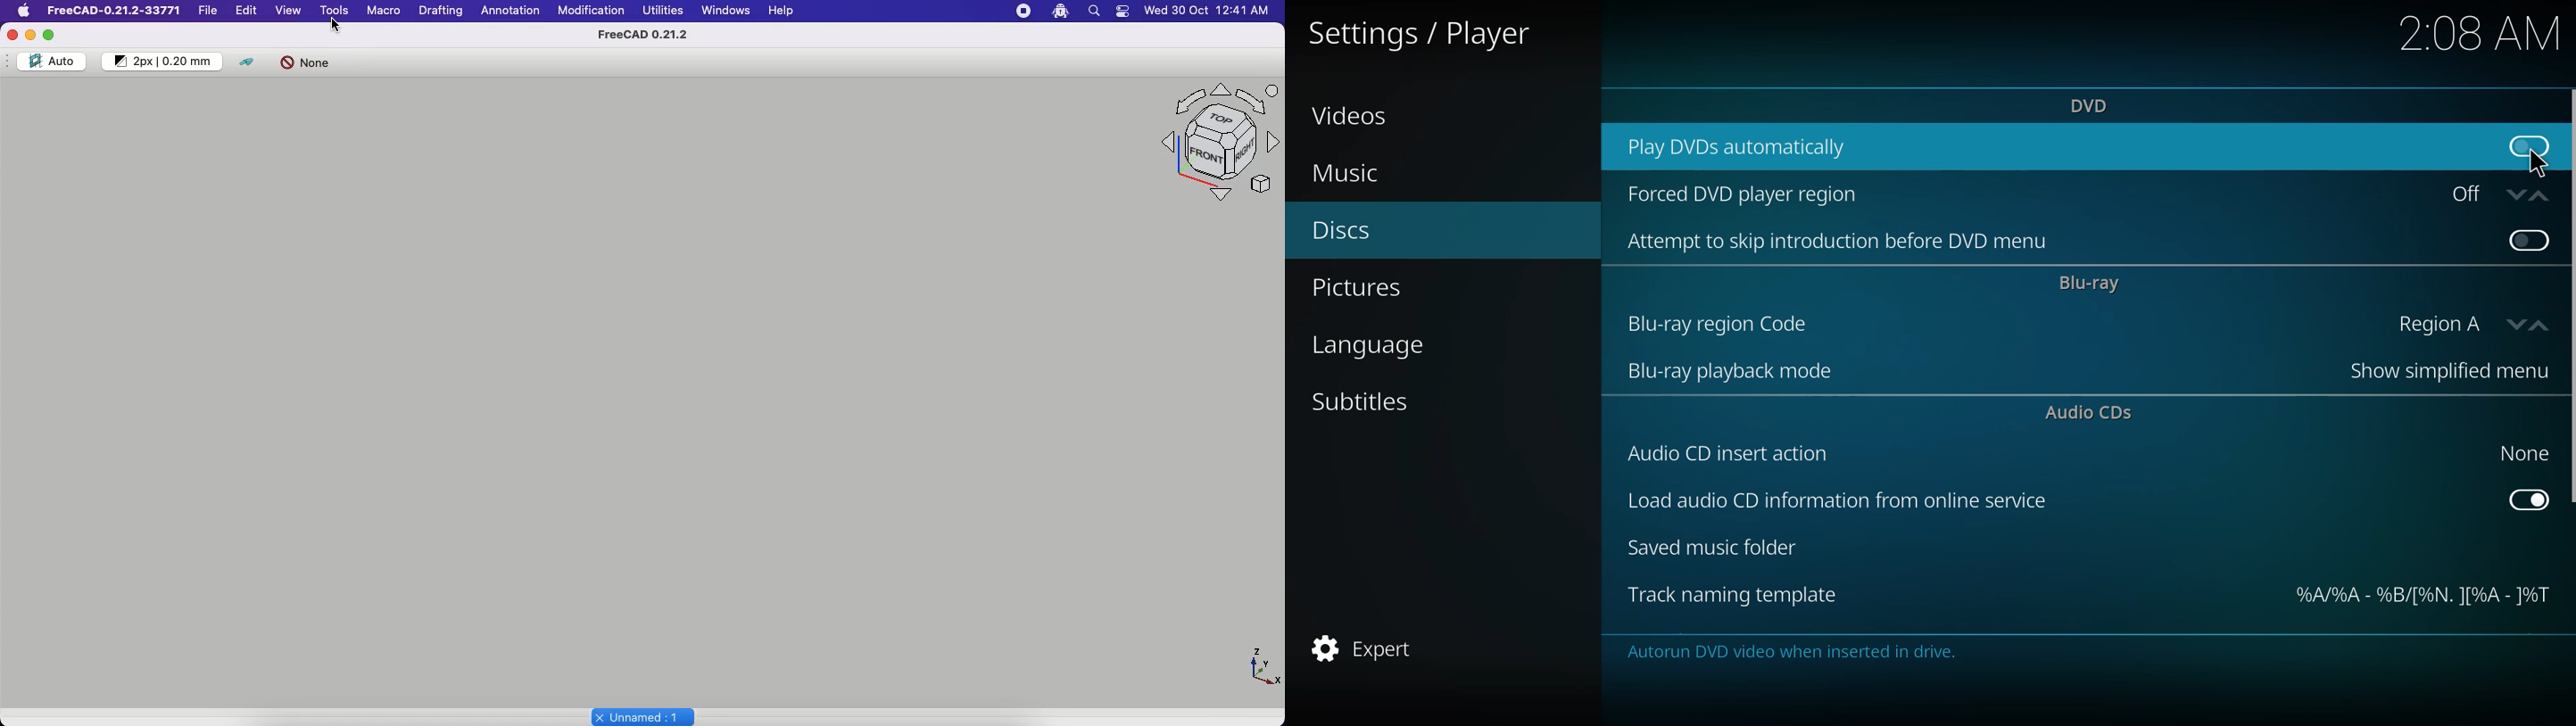  Describe the element at coordinates (1835, 503) in the screenshot. I see `load audio cd info from online service` at that location.